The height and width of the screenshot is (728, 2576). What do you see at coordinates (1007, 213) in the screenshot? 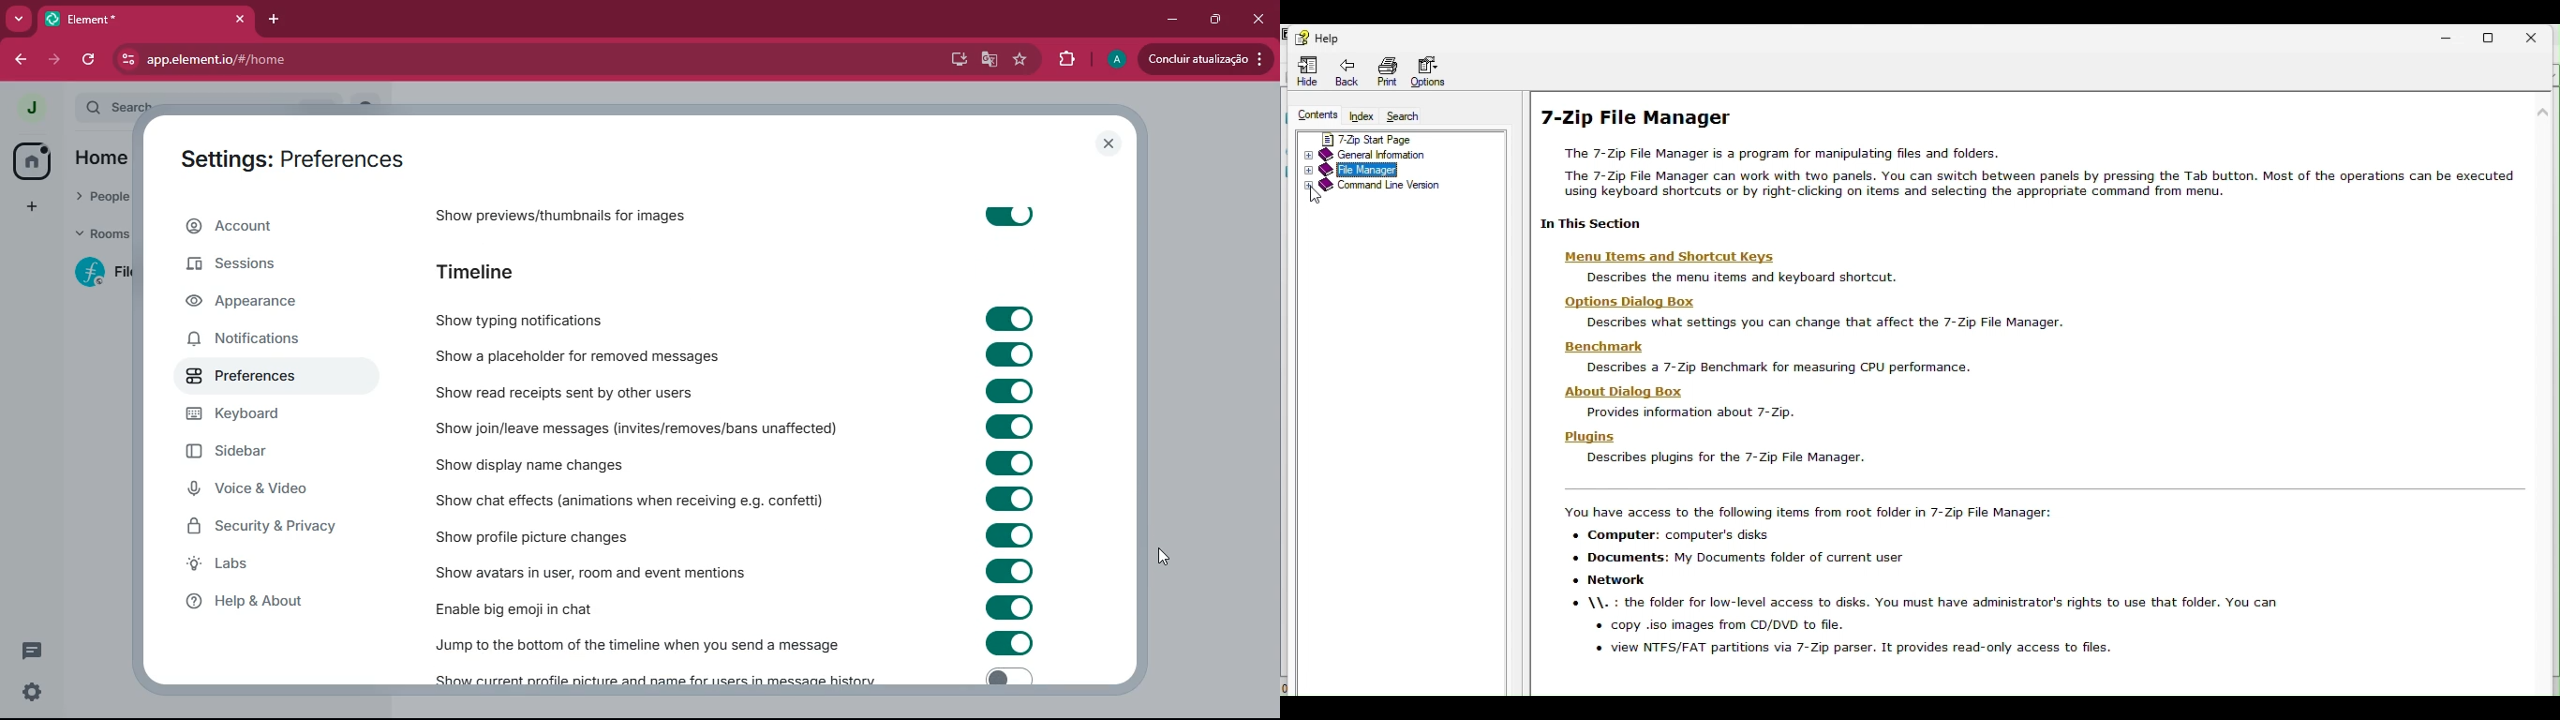
I see `toggle on ` at bounding box center [1007, 213].